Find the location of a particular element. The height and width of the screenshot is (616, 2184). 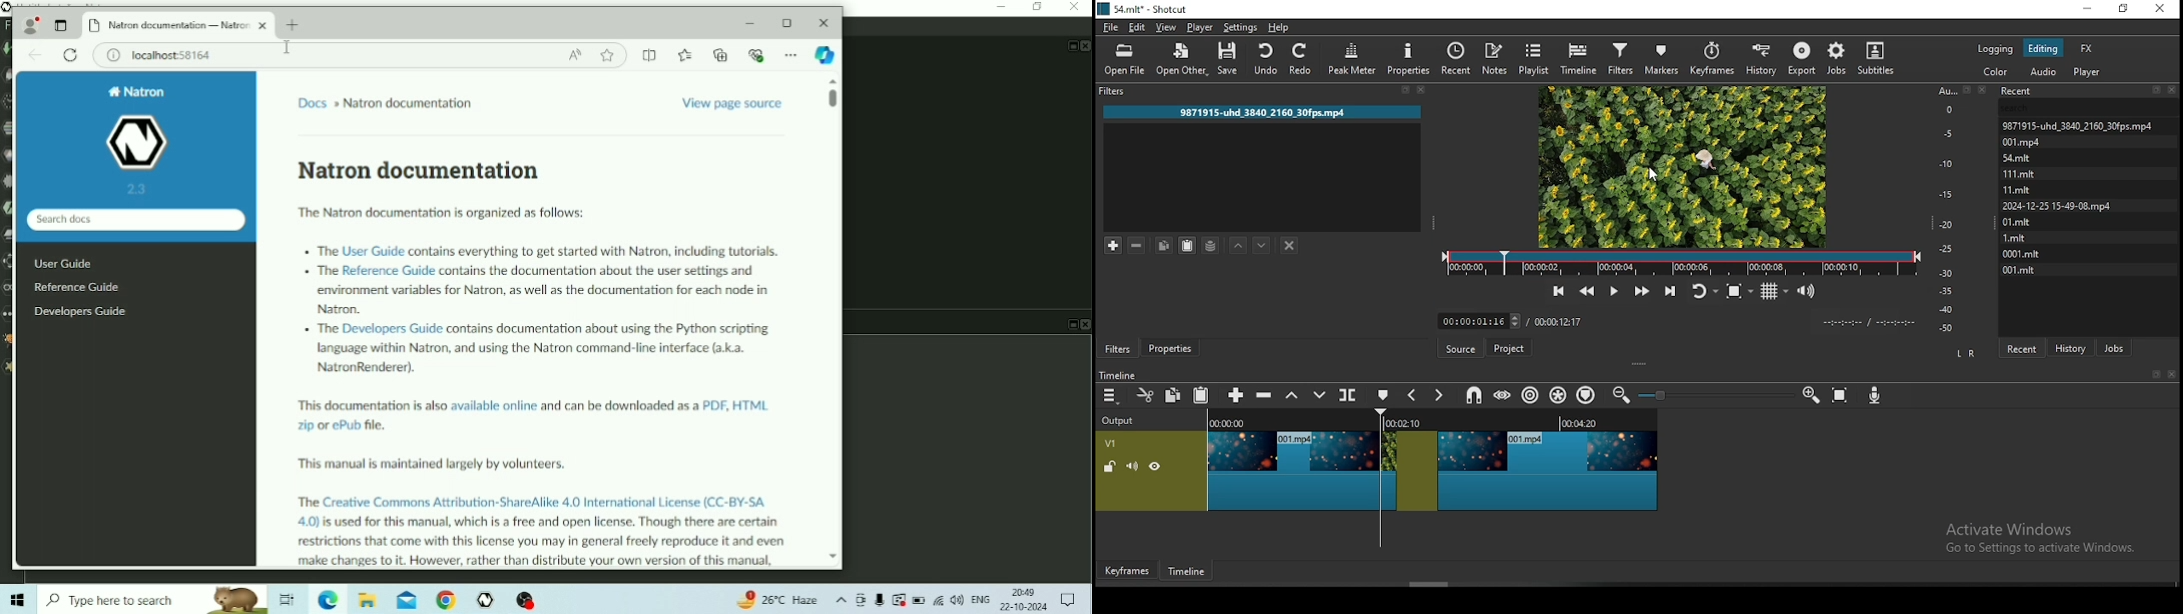

(un)mute is located at coordinates (1132, 466).